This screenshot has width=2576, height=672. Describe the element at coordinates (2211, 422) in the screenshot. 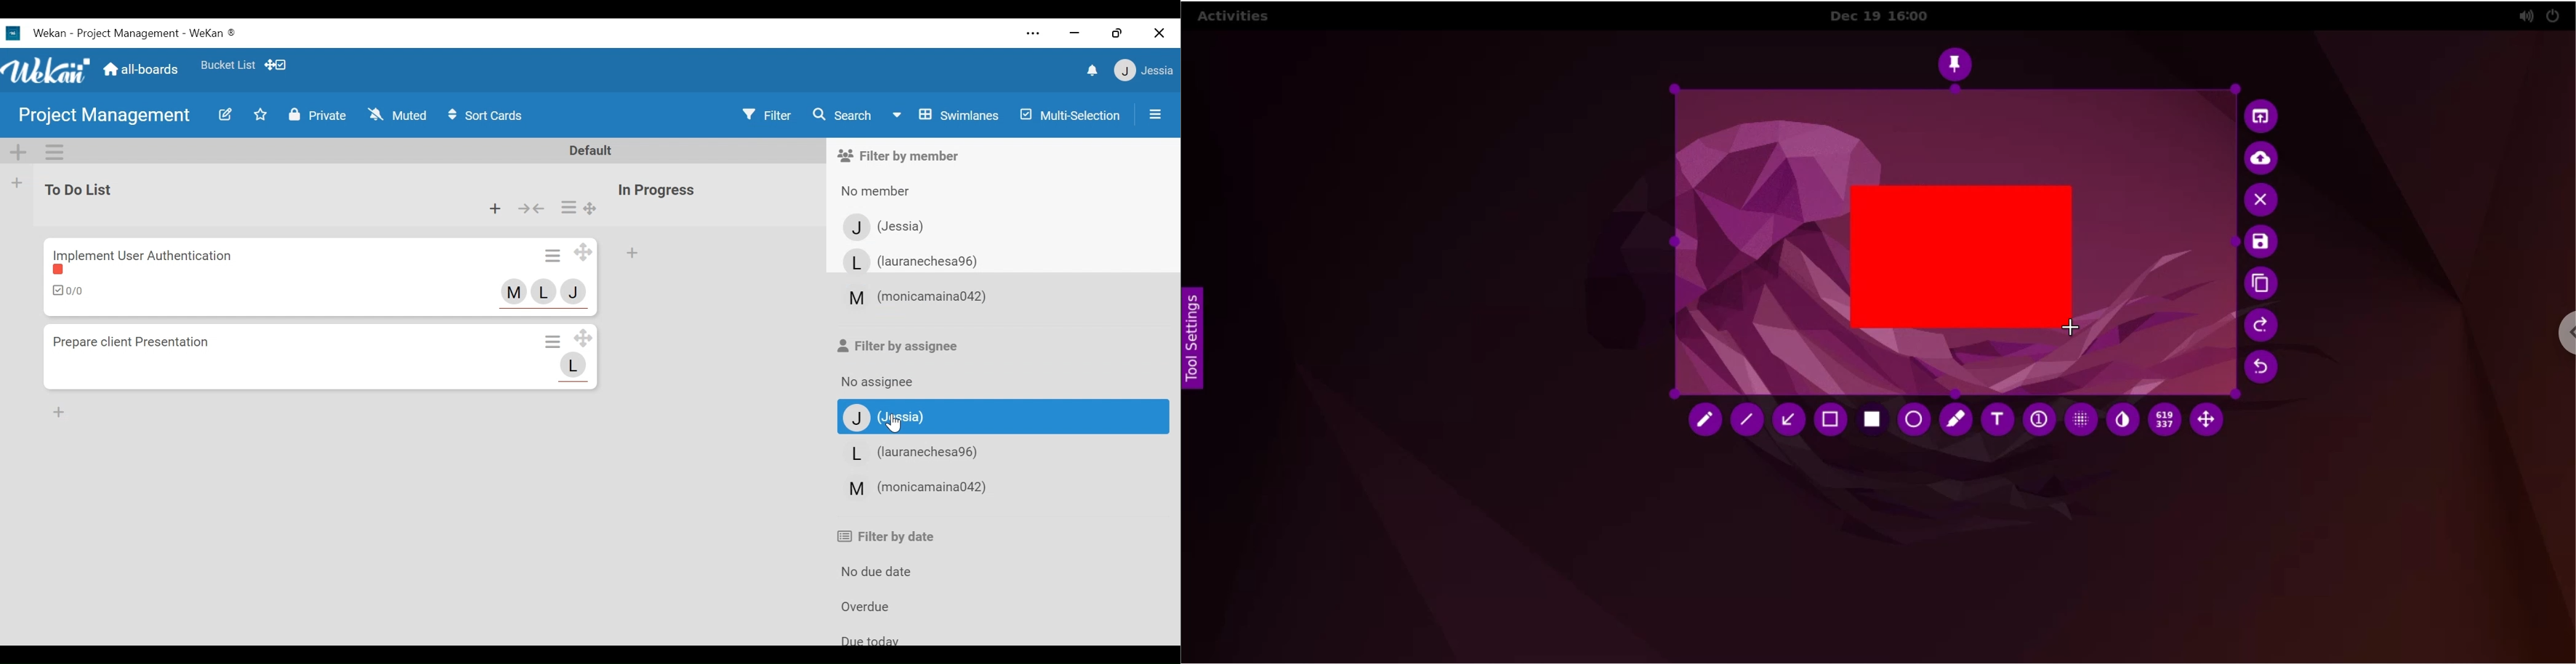

I see `move selection` at that location.